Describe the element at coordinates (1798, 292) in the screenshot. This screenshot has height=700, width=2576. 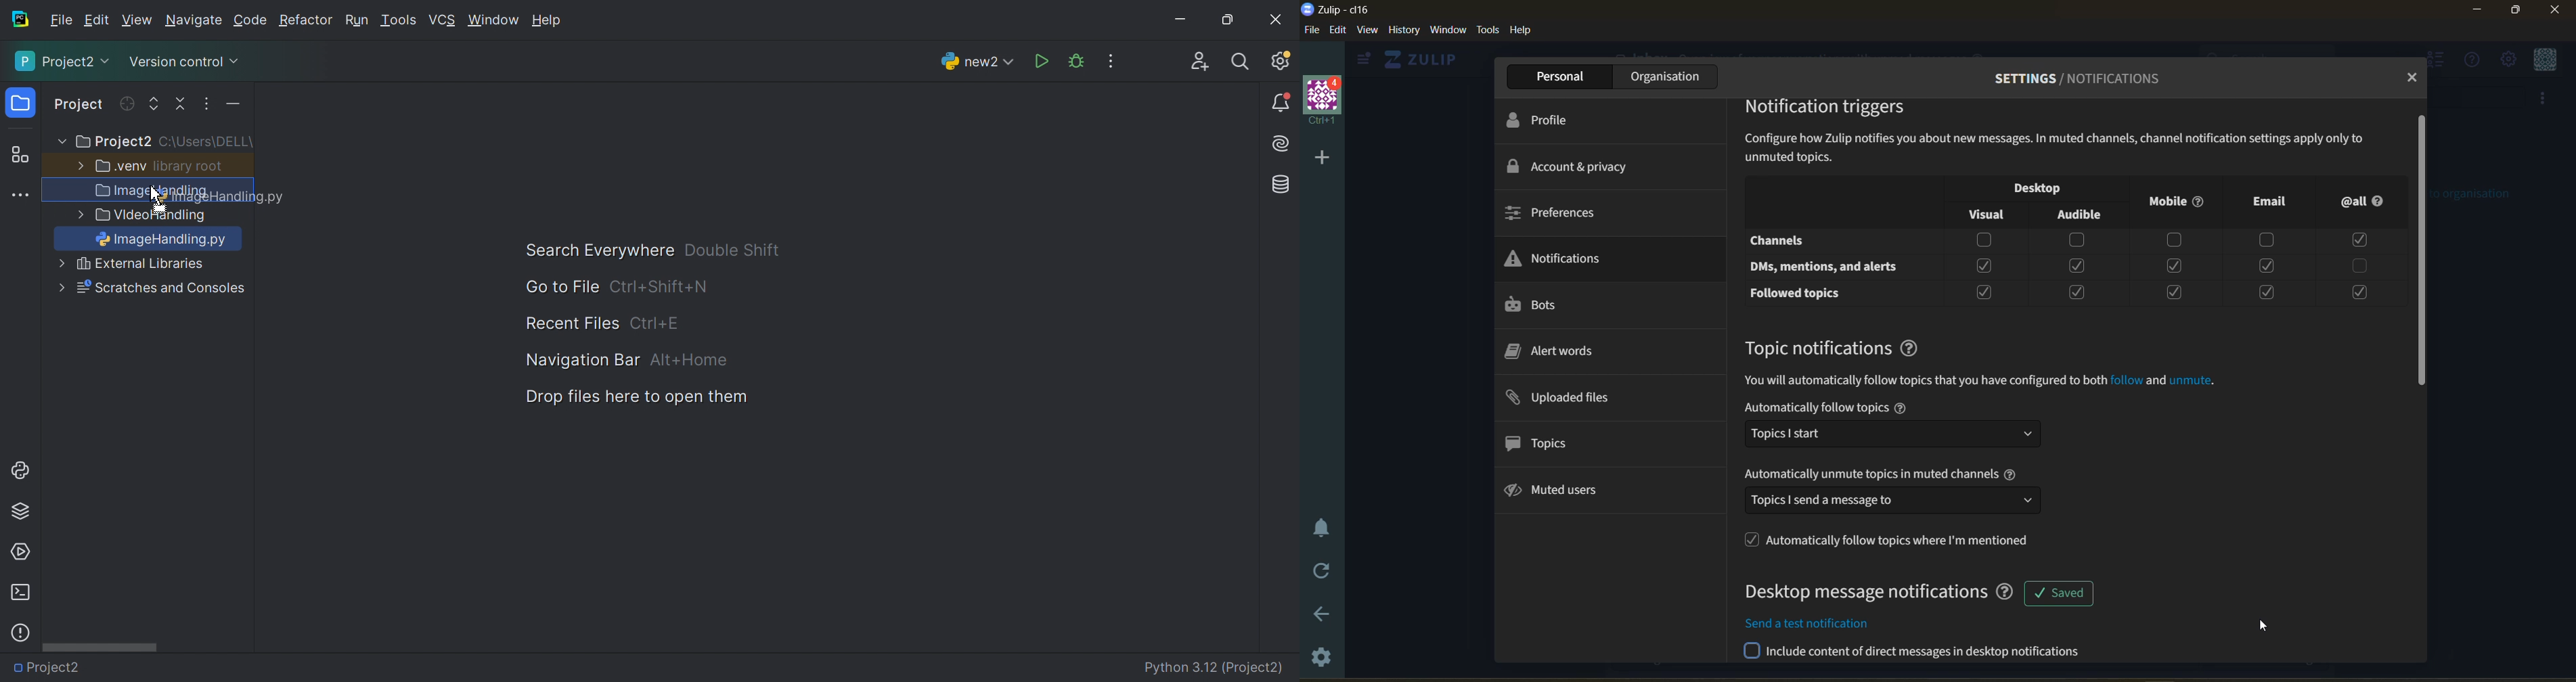
I see `Followed Topics` at that location.